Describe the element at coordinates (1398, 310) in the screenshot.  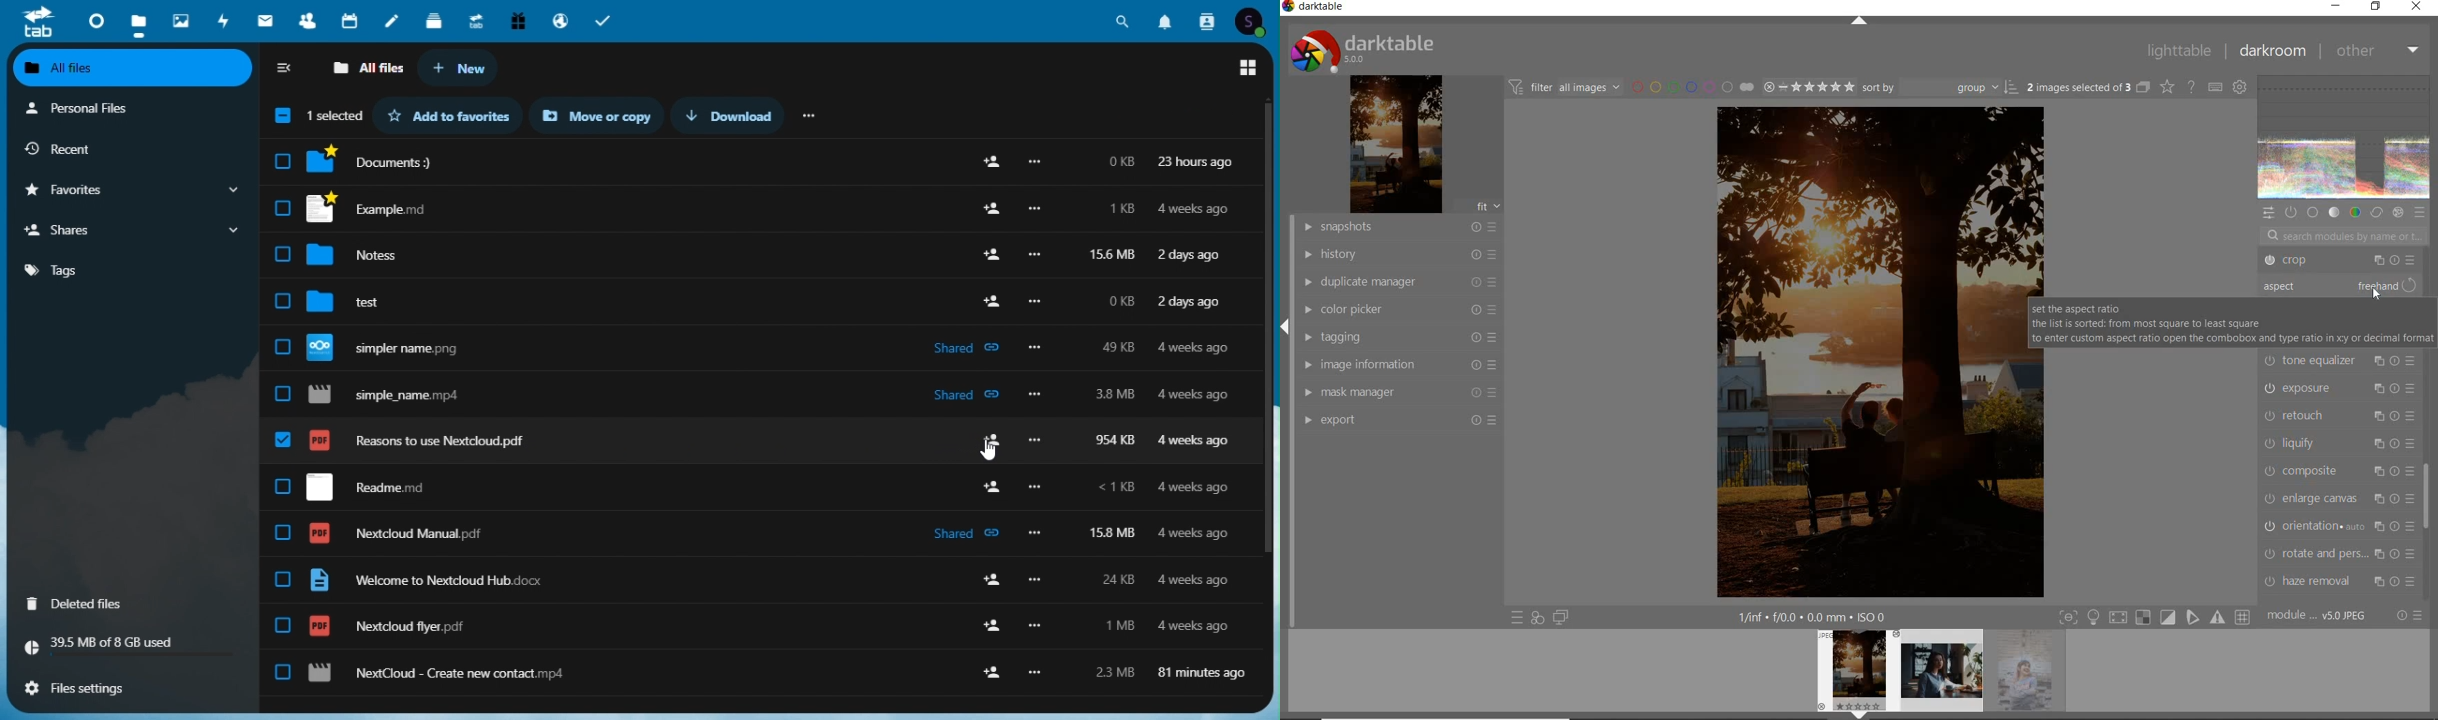
I see `color picker` at that location.